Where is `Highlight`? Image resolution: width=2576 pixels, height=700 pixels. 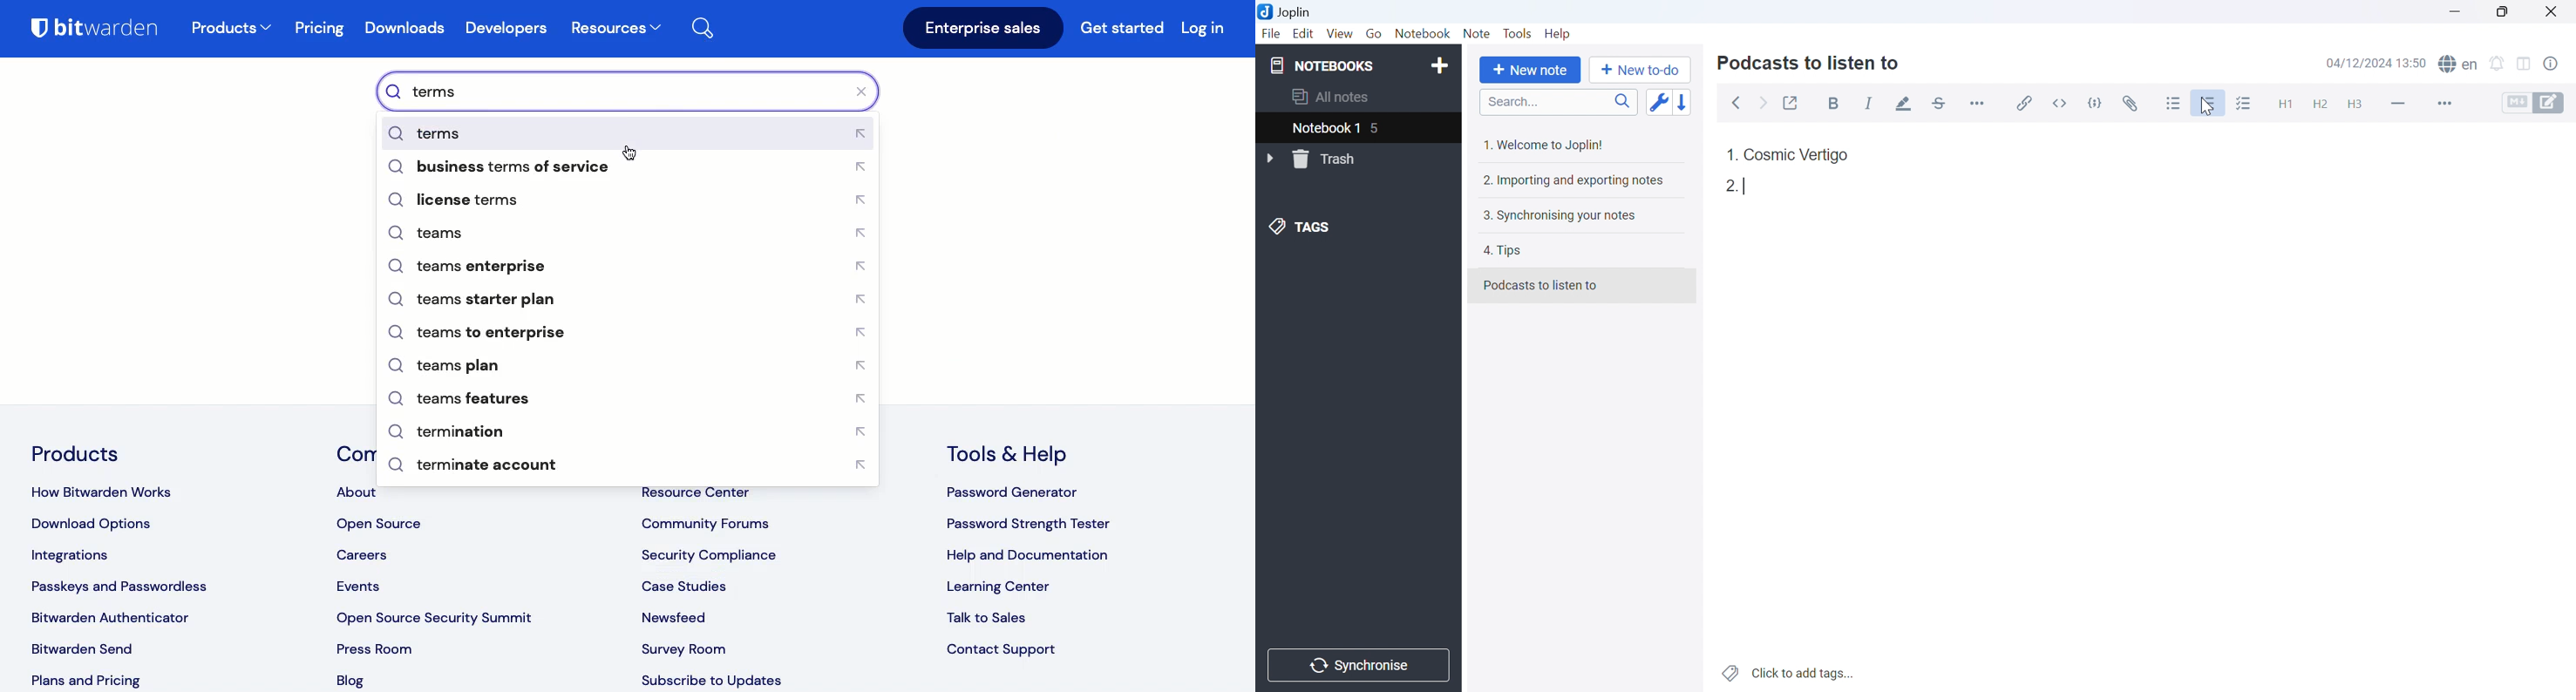 Highlight is located at coordinates (1906, 104).